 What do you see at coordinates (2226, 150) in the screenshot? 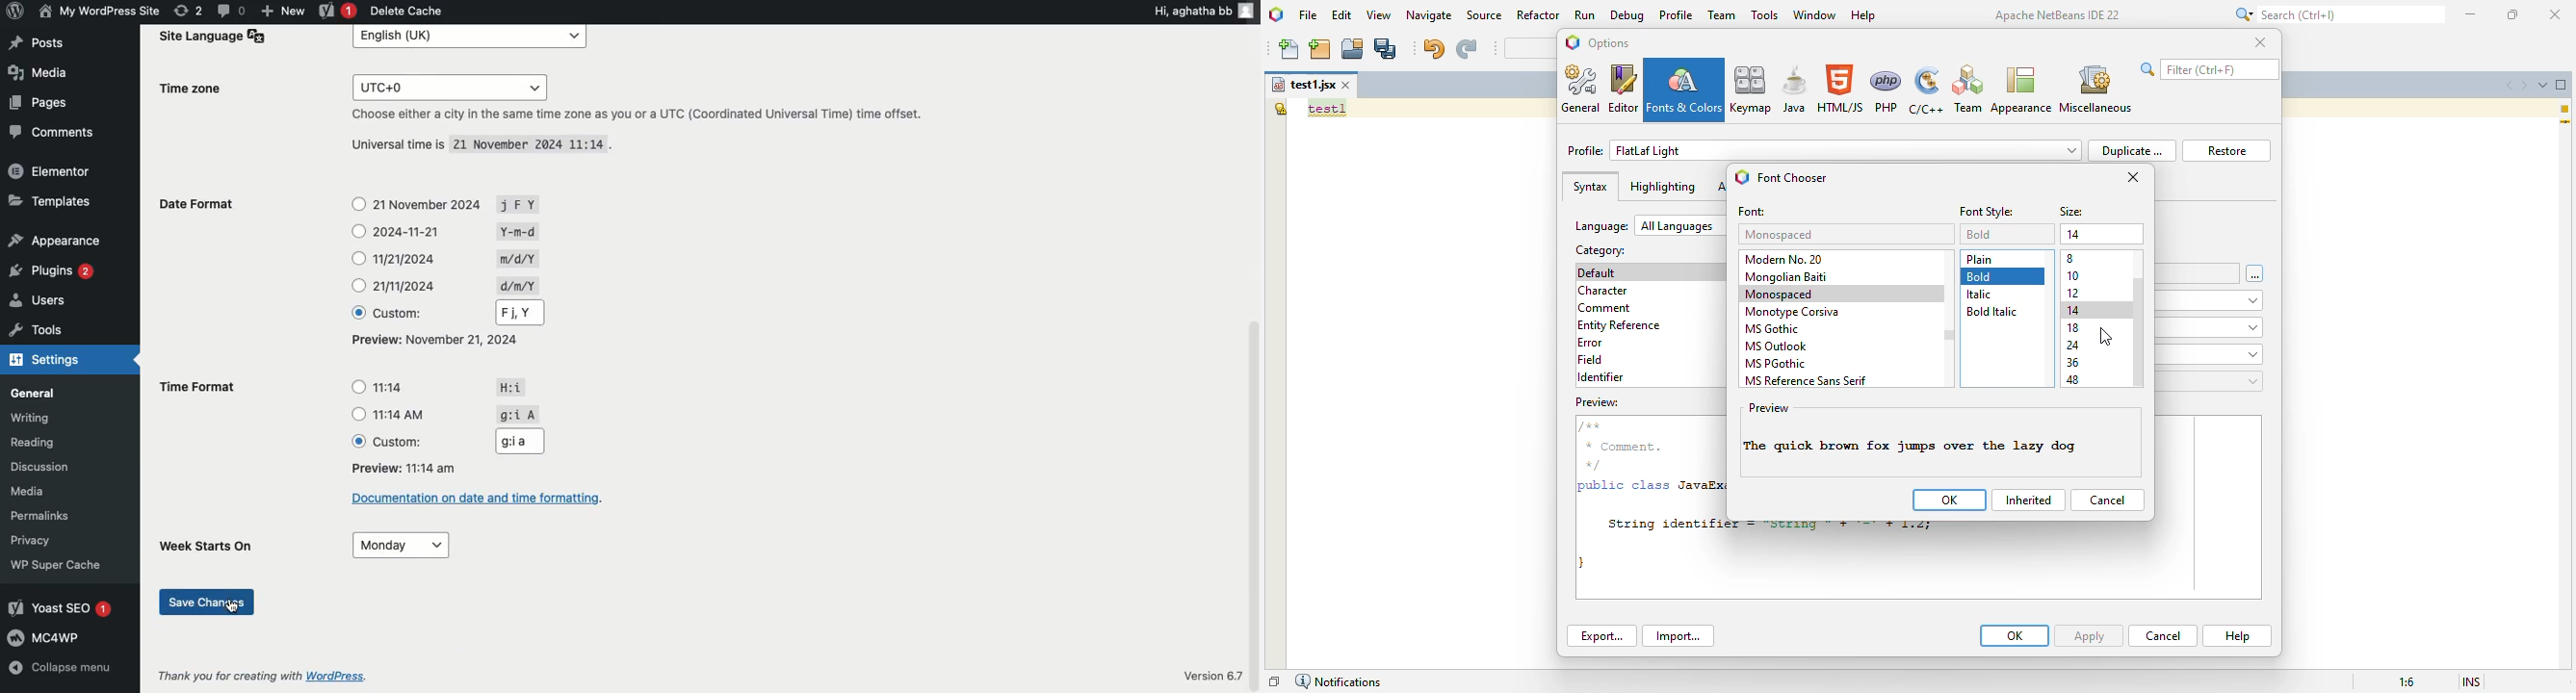
I see `restore` at bounding box center [2226, 150].